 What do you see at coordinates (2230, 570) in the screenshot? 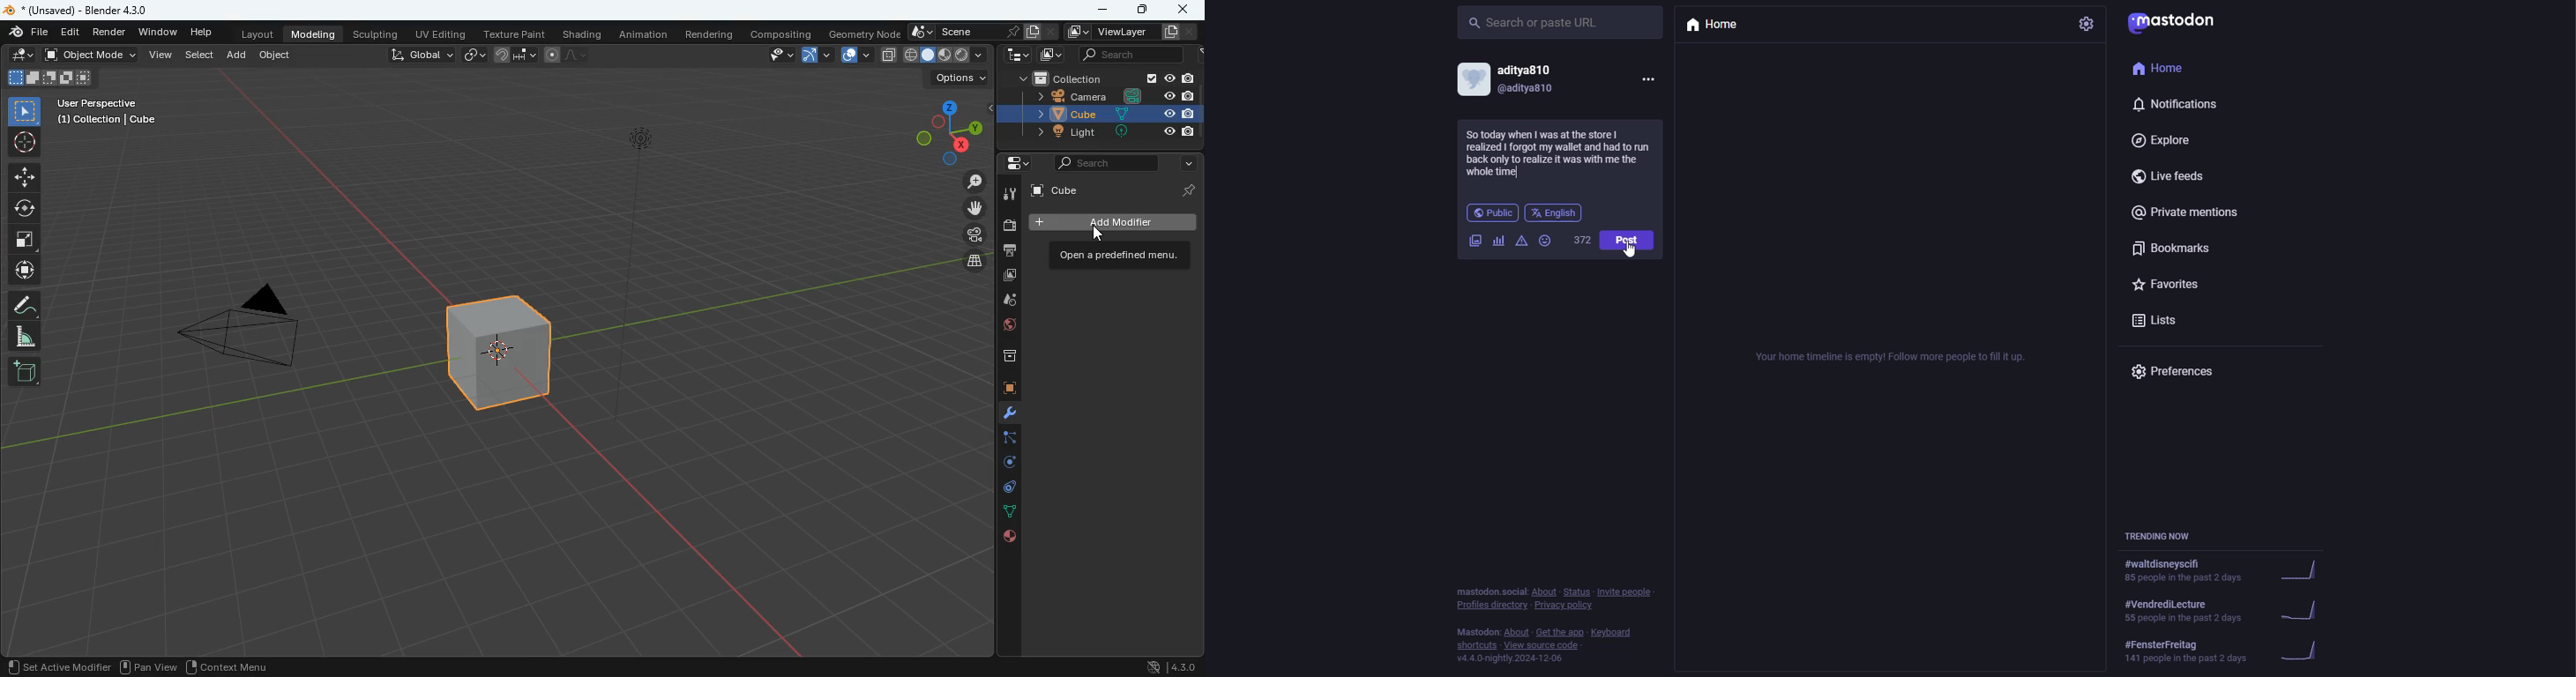
I see `trending now` at bounding box center [2230, 570].